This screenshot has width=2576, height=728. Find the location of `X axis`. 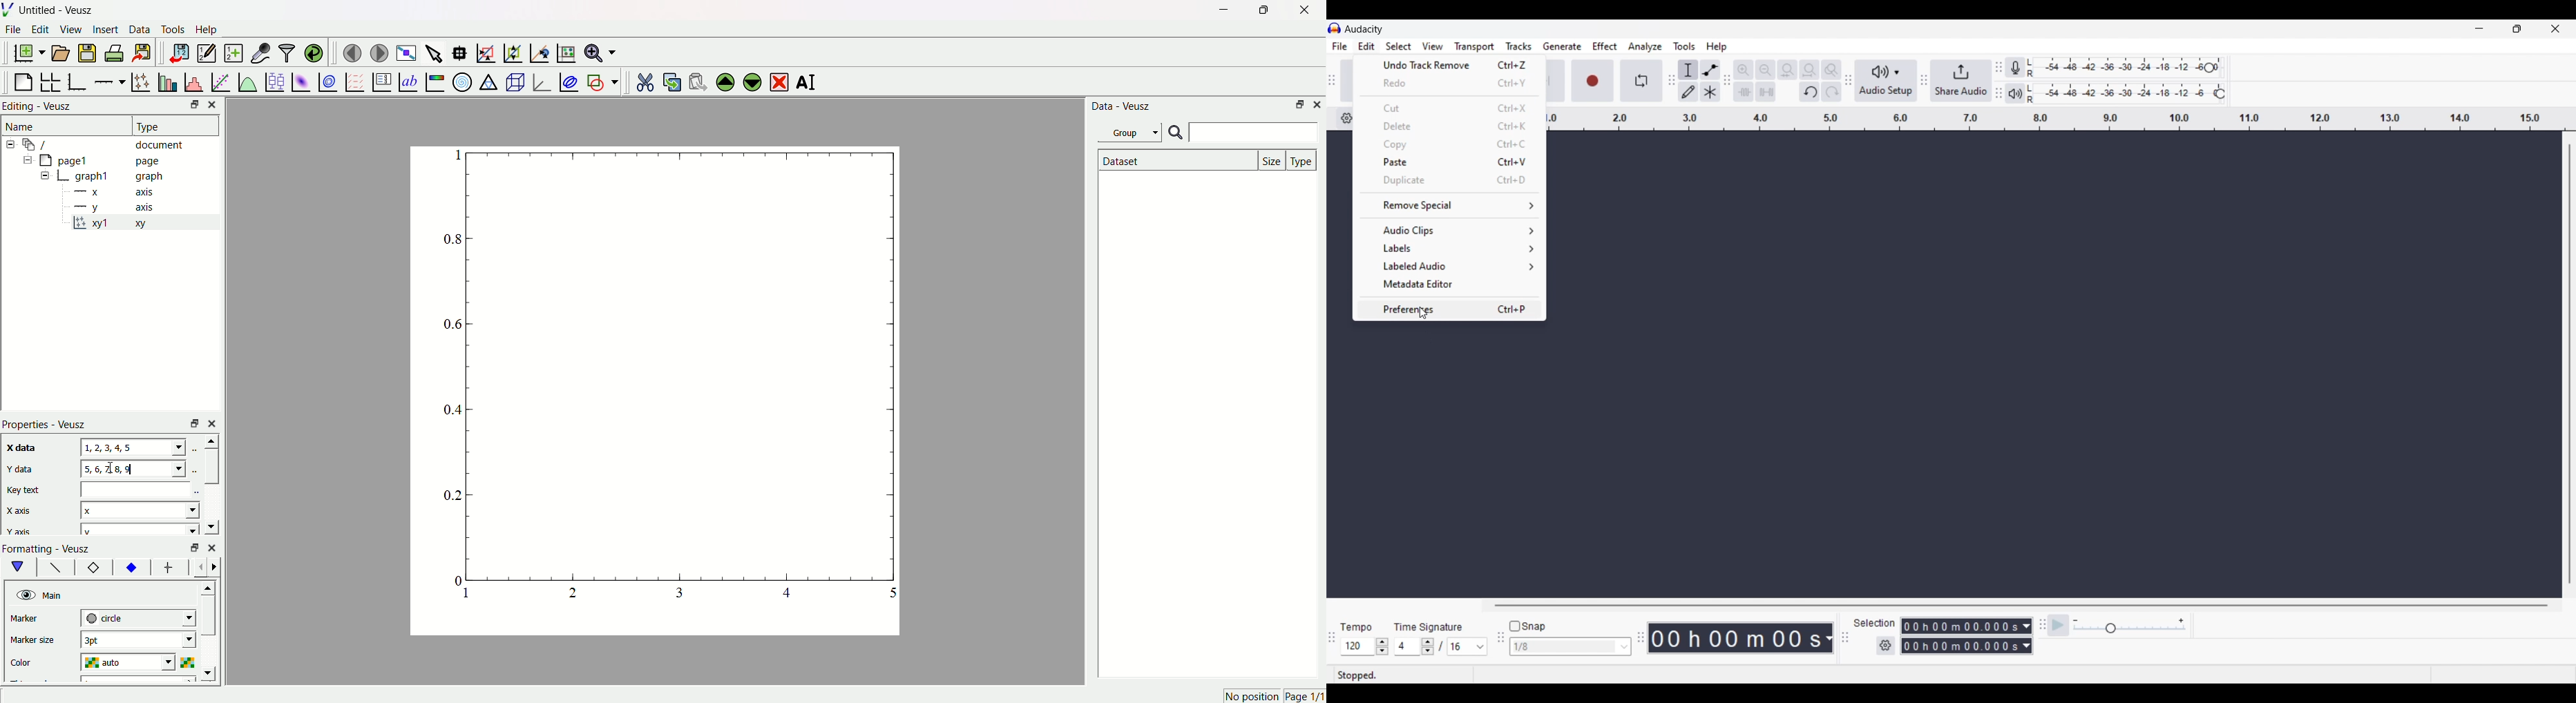

X axis is located at coordinates (24, 511).